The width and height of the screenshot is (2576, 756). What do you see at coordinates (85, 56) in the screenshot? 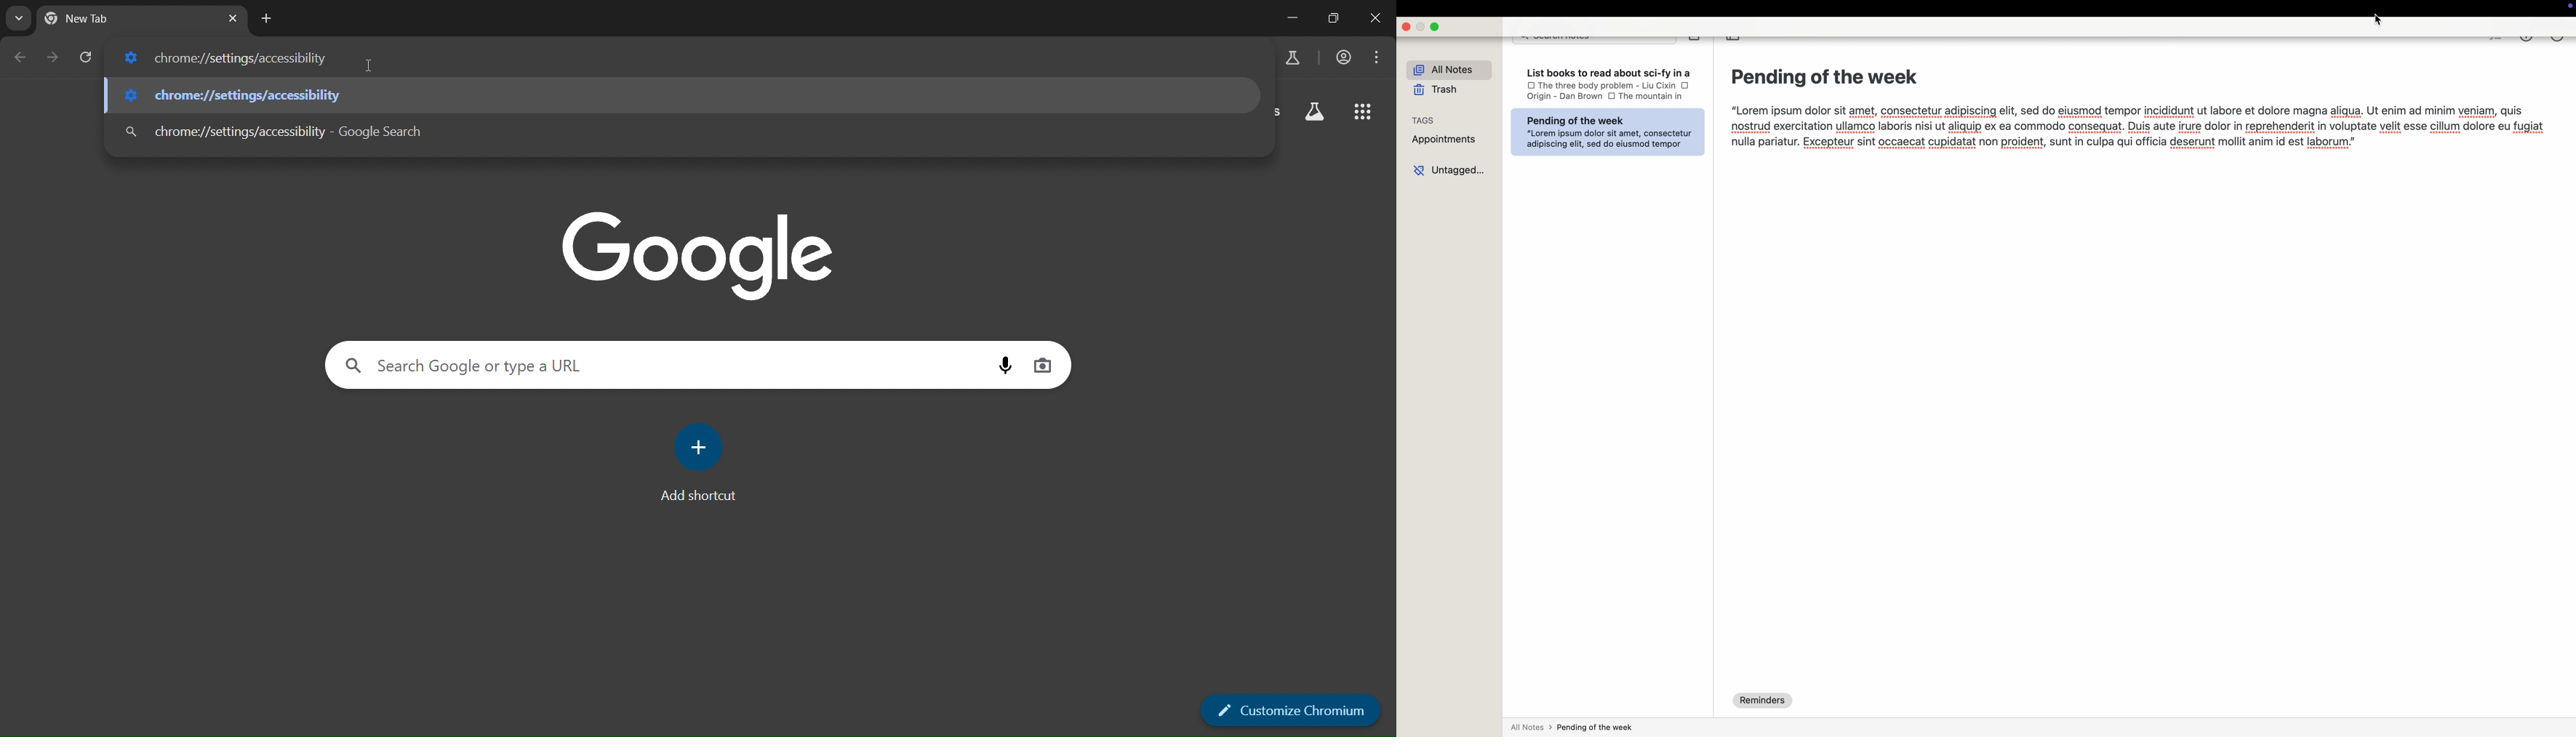
I see `reload page` at bounding box center [85, 56].